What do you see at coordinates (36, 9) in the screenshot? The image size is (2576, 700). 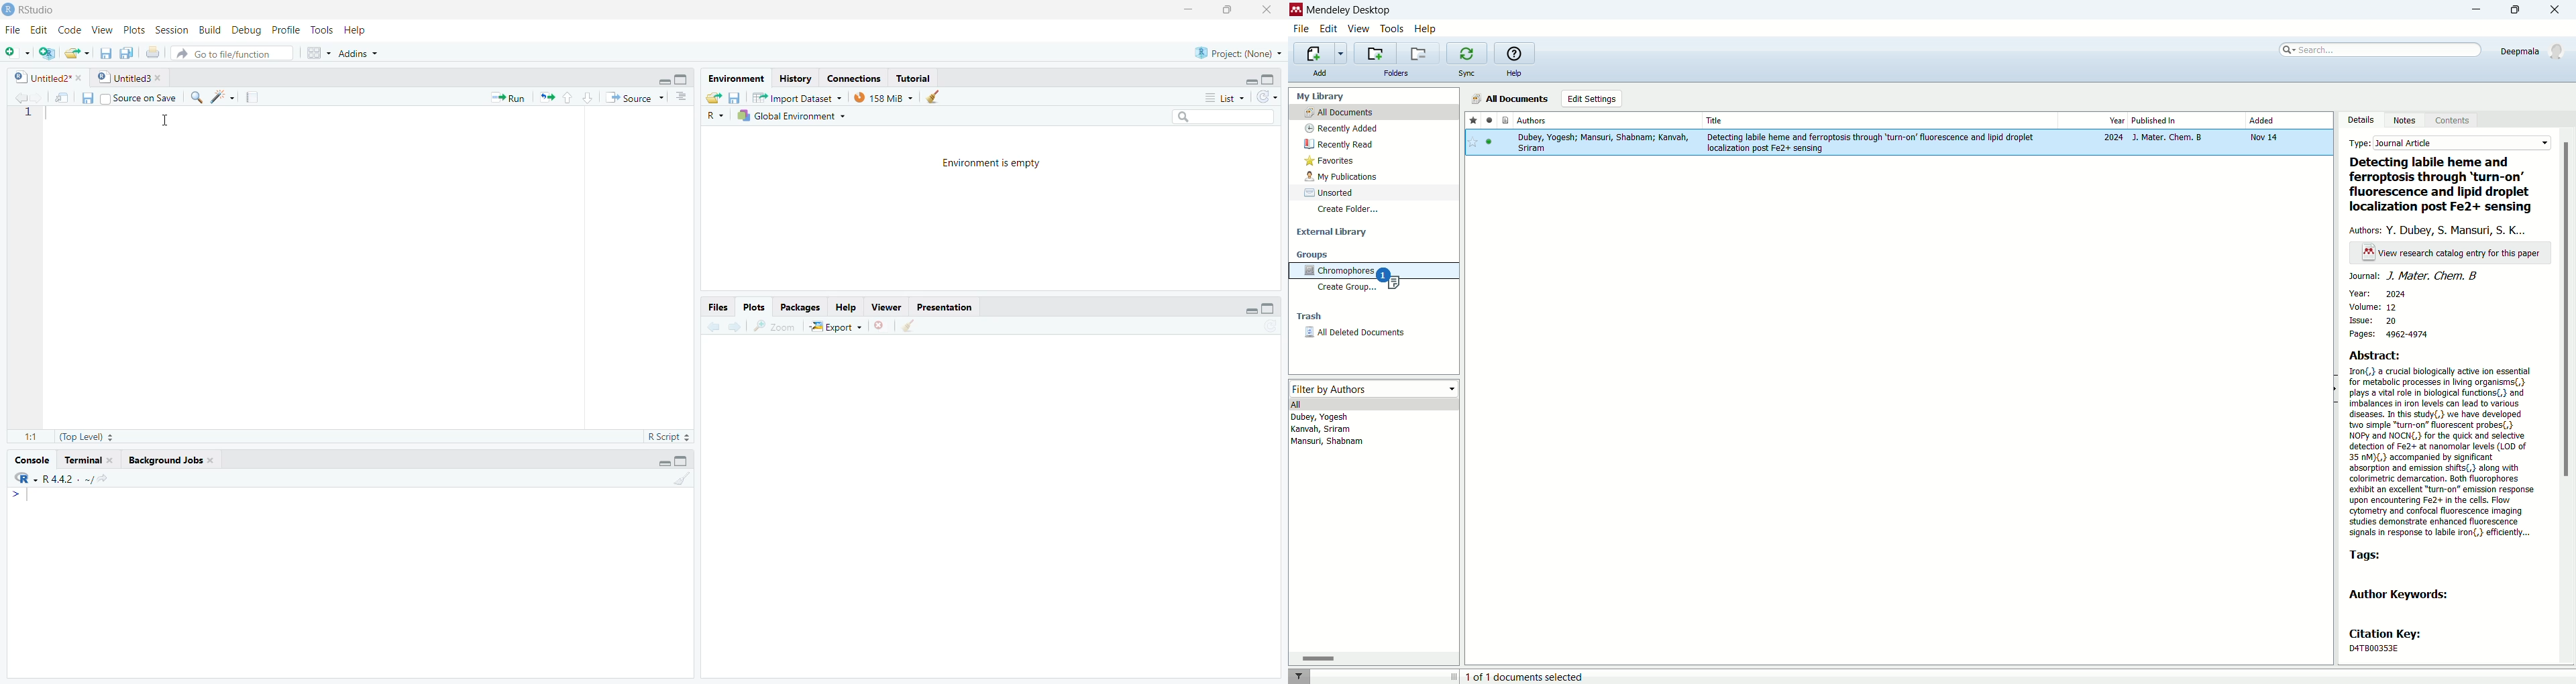 I see `RStudio` at bounding box center [36, 9].